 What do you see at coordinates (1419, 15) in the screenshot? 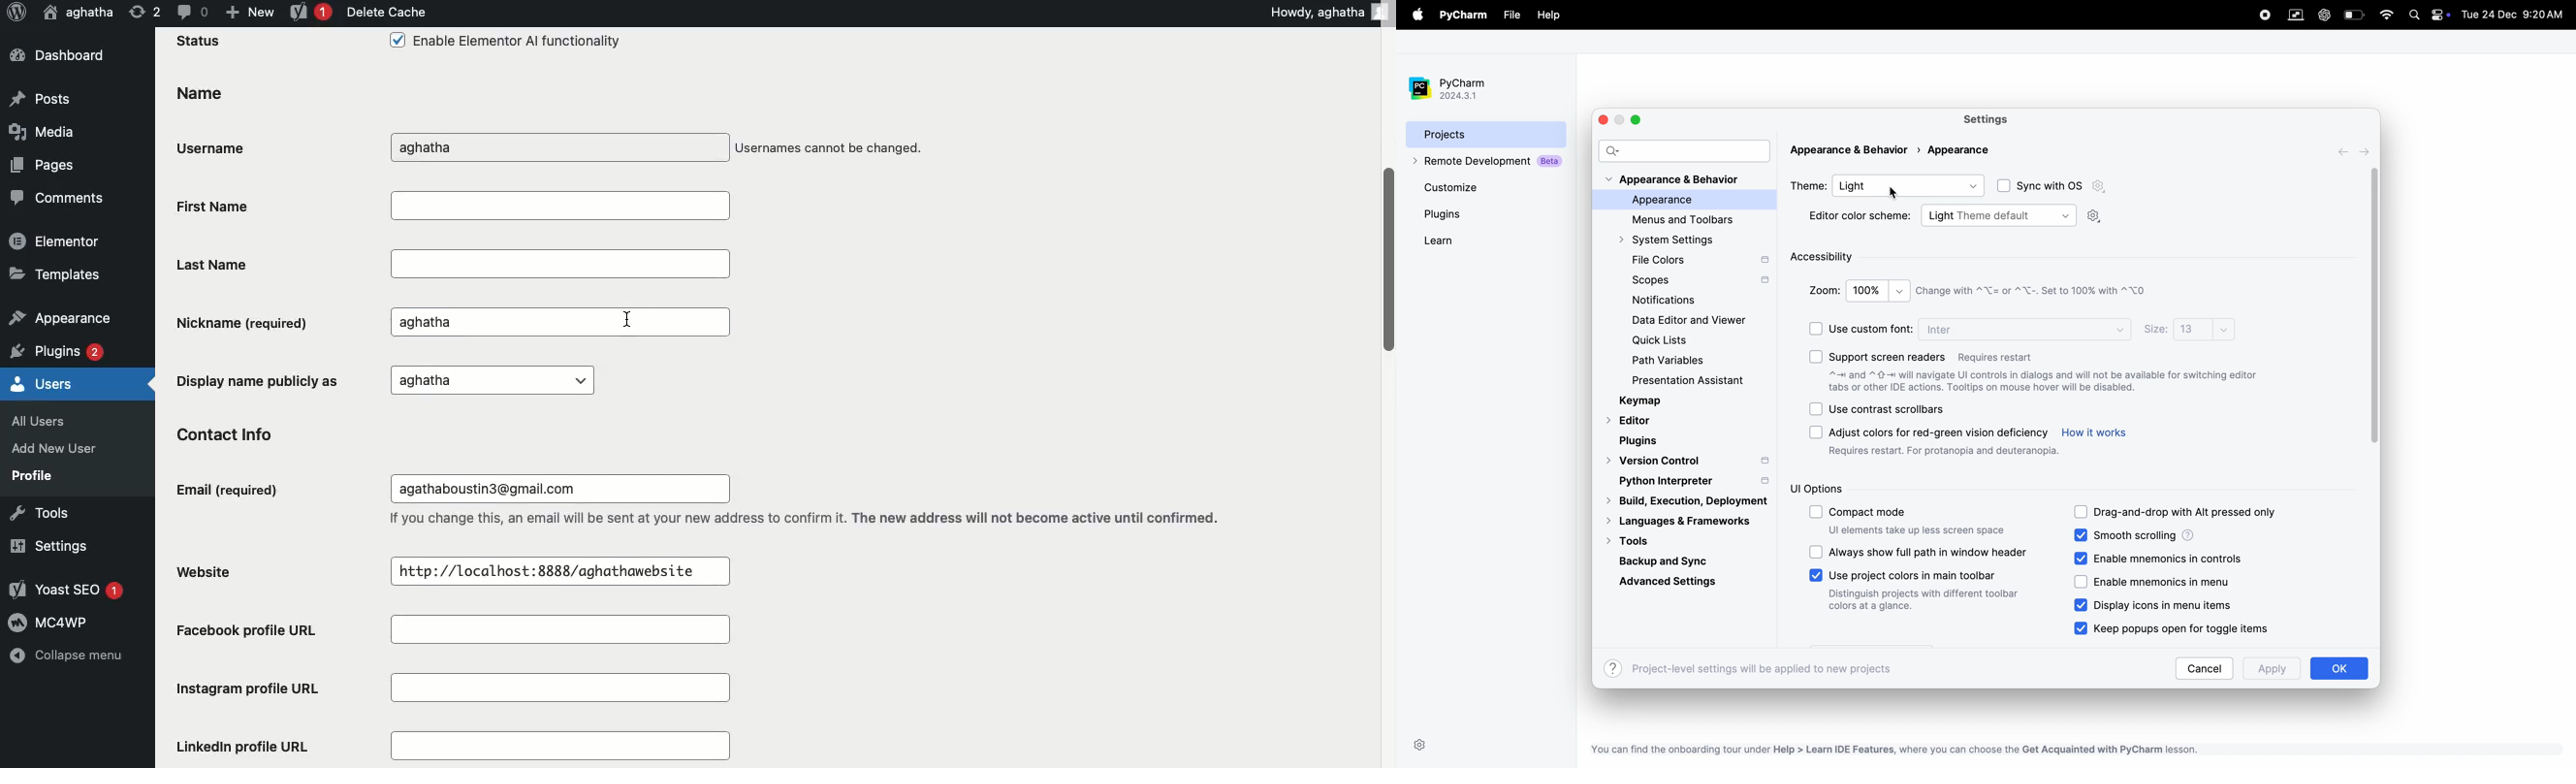
I see `apple menu` at bounding box center [1419, 15].